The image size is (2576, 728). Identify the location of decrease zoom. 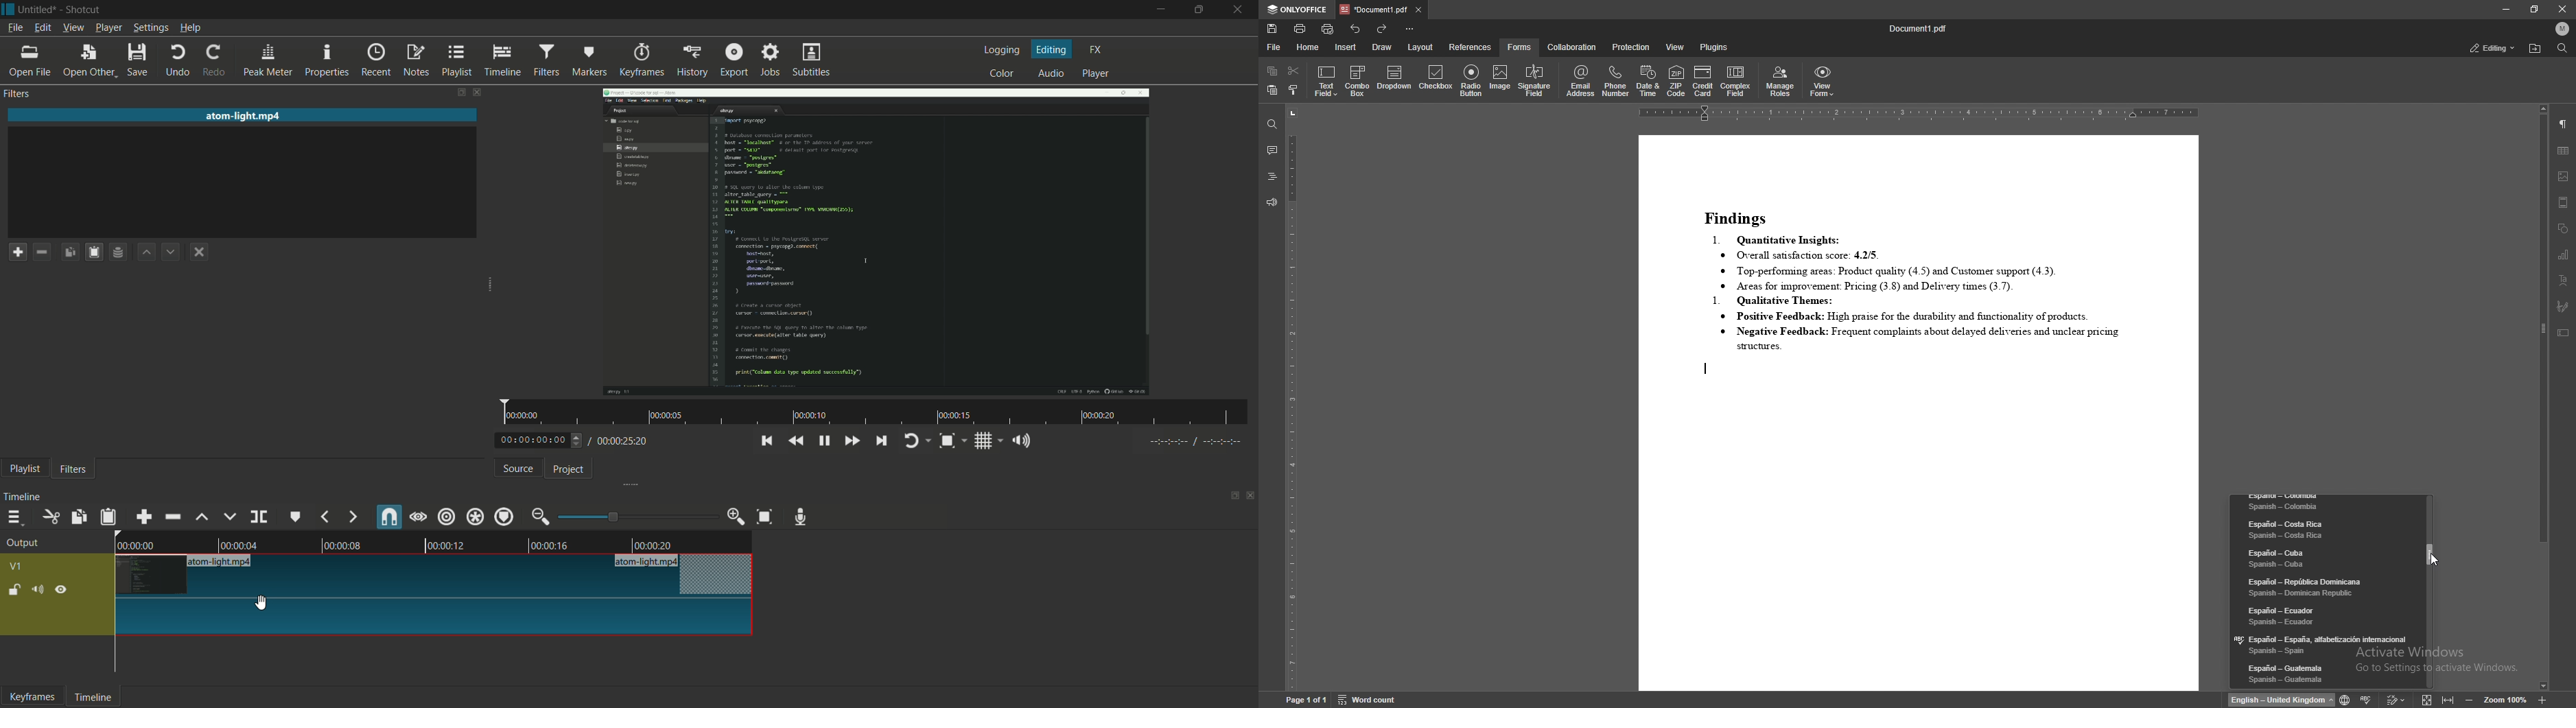
(2468, 699).